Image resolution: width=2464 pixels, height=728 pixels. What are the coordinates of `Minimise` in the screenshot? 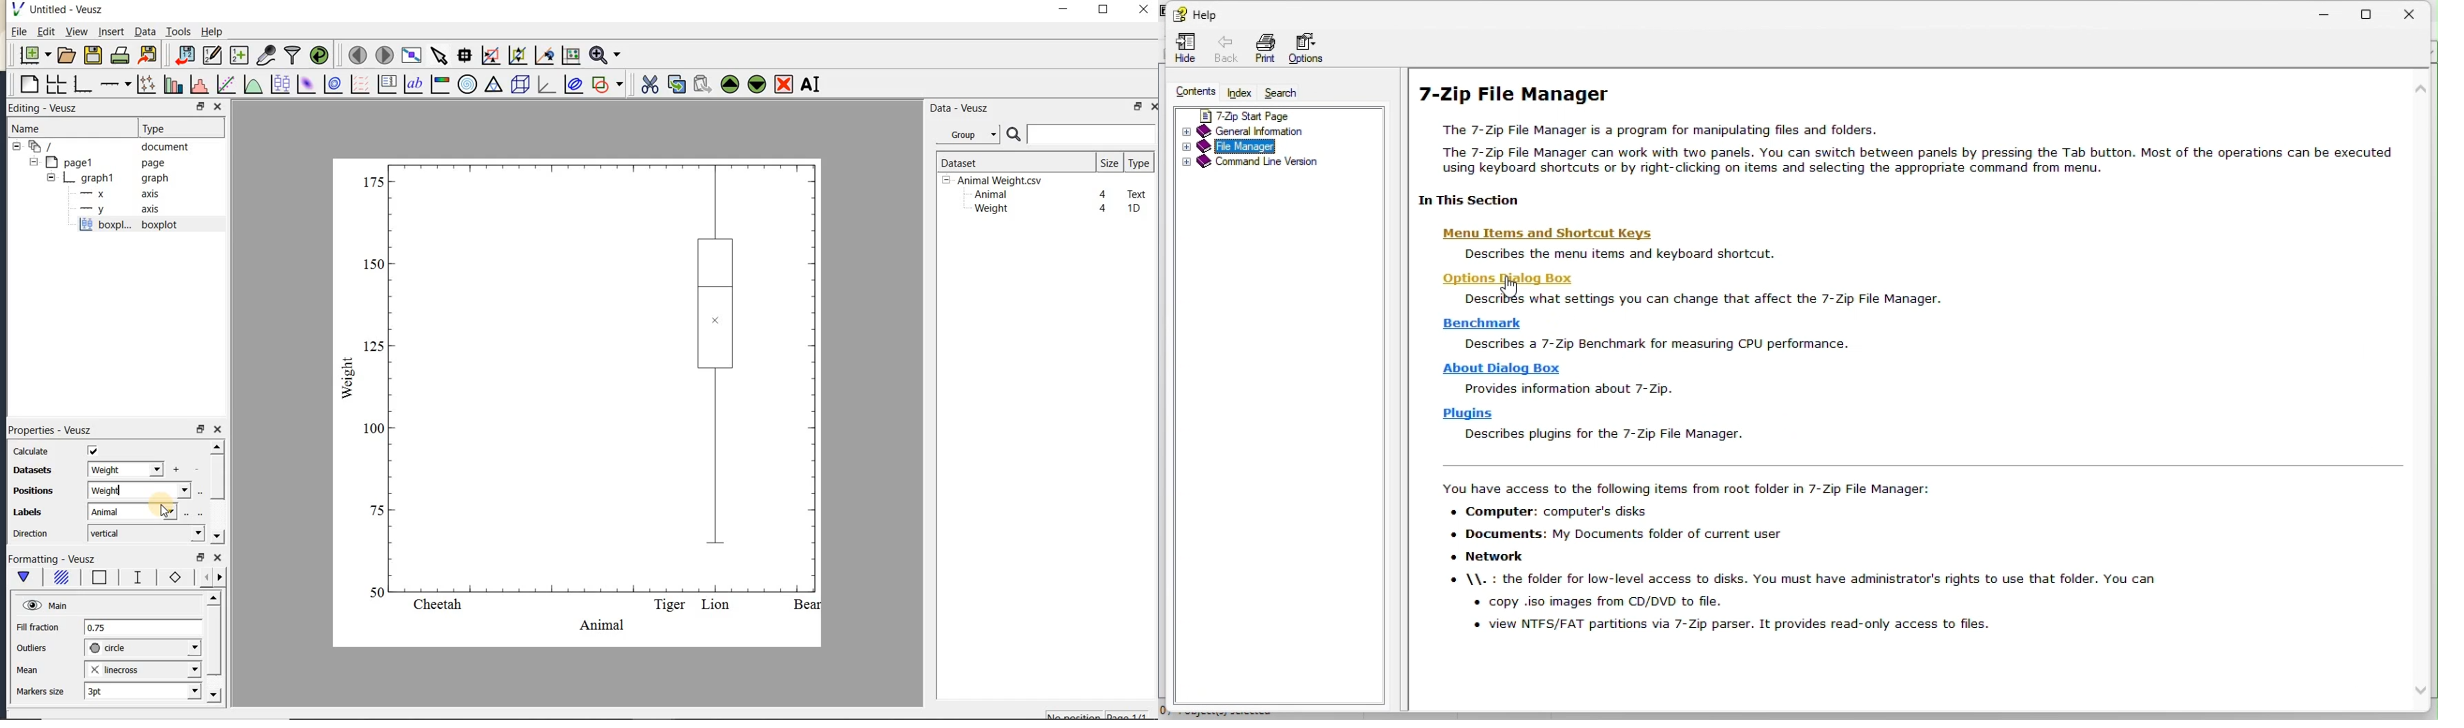 It's located at (2327, 10).